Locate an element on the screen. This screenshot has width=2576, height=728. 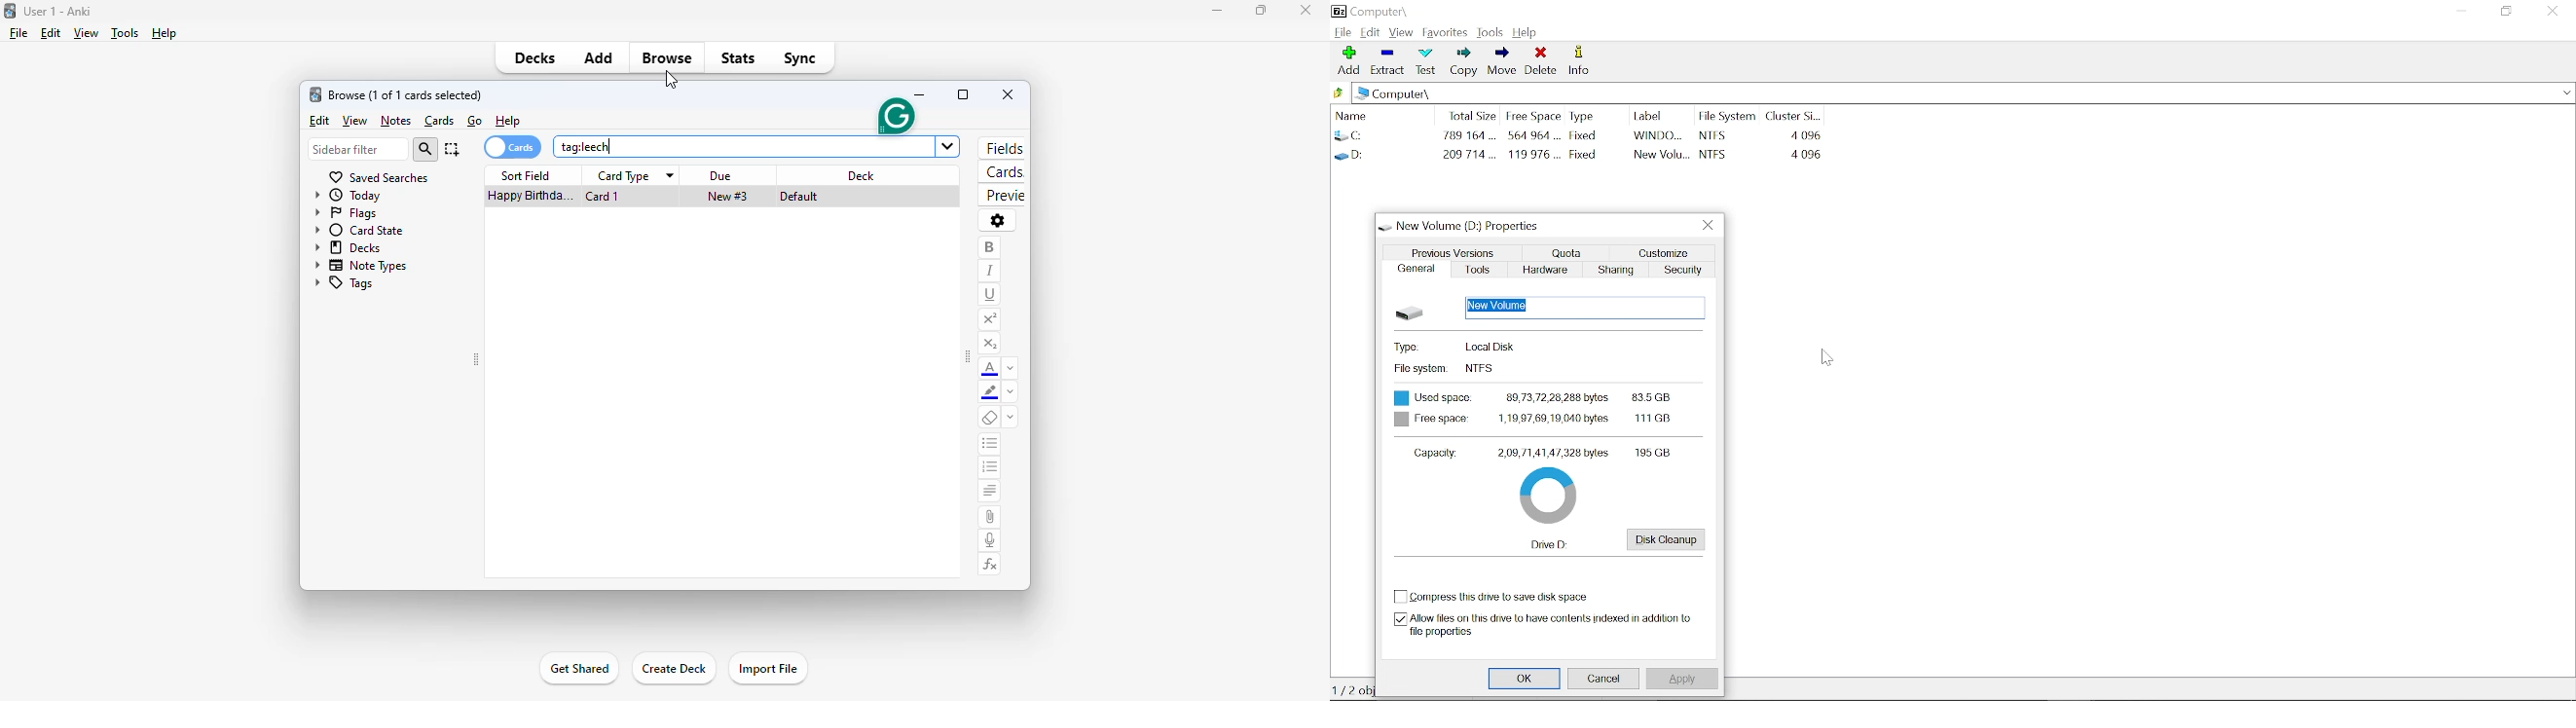
file system is located at coordinates (1727, 115).